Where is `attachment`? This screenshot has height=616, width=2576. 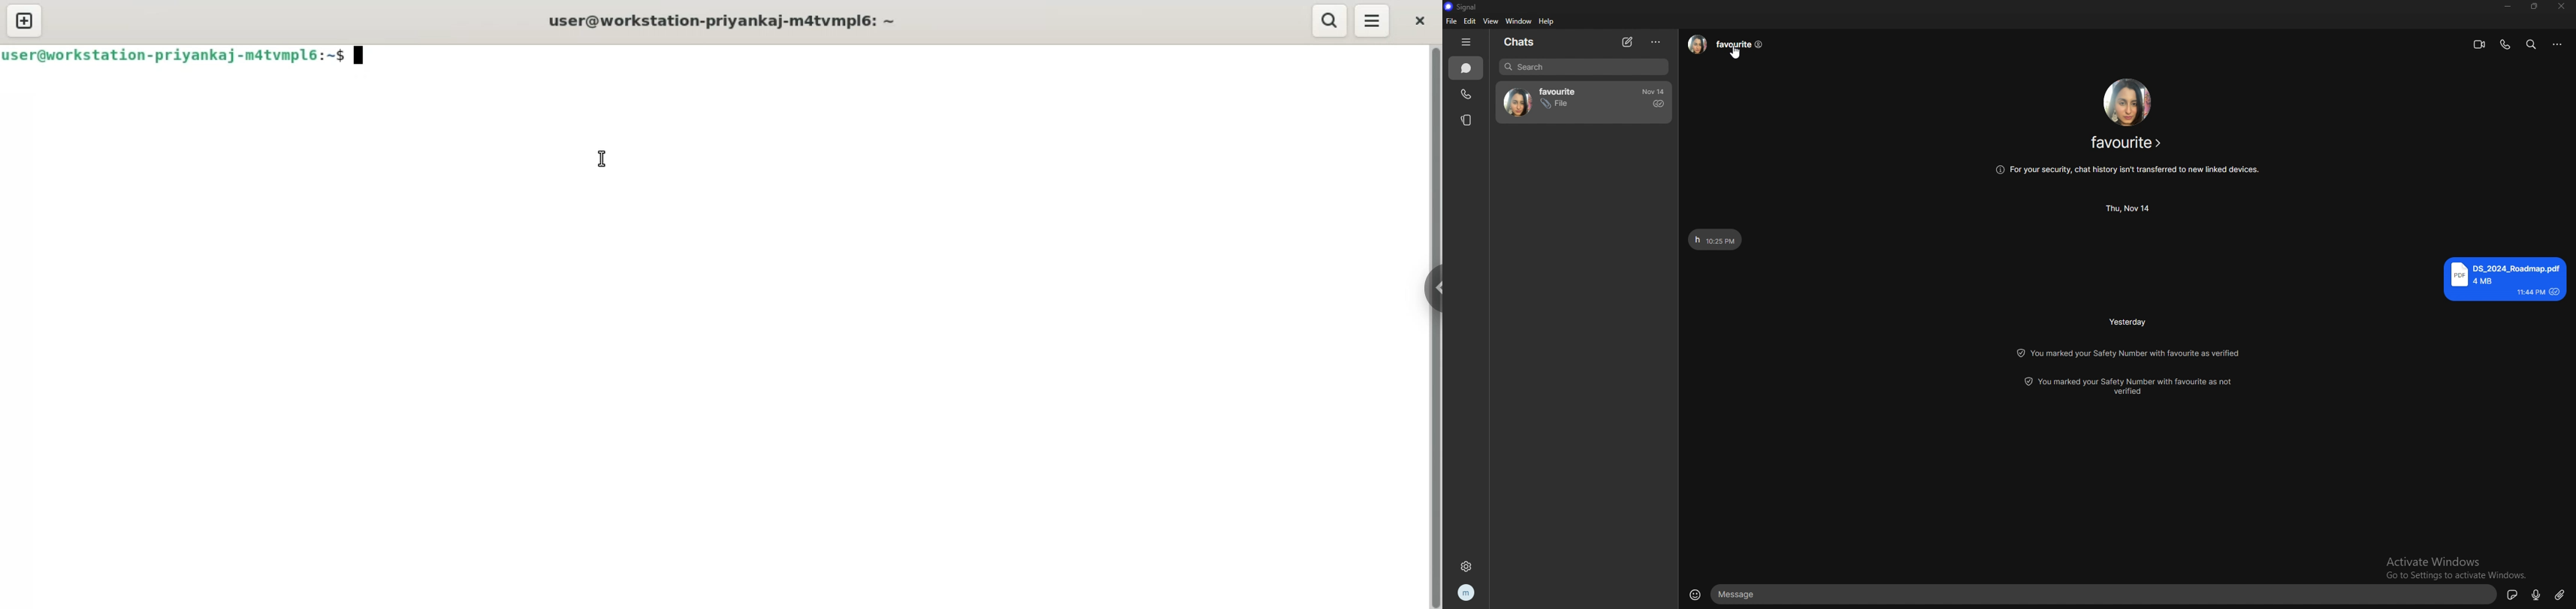 attachment is located at coordinates (2562, 596).